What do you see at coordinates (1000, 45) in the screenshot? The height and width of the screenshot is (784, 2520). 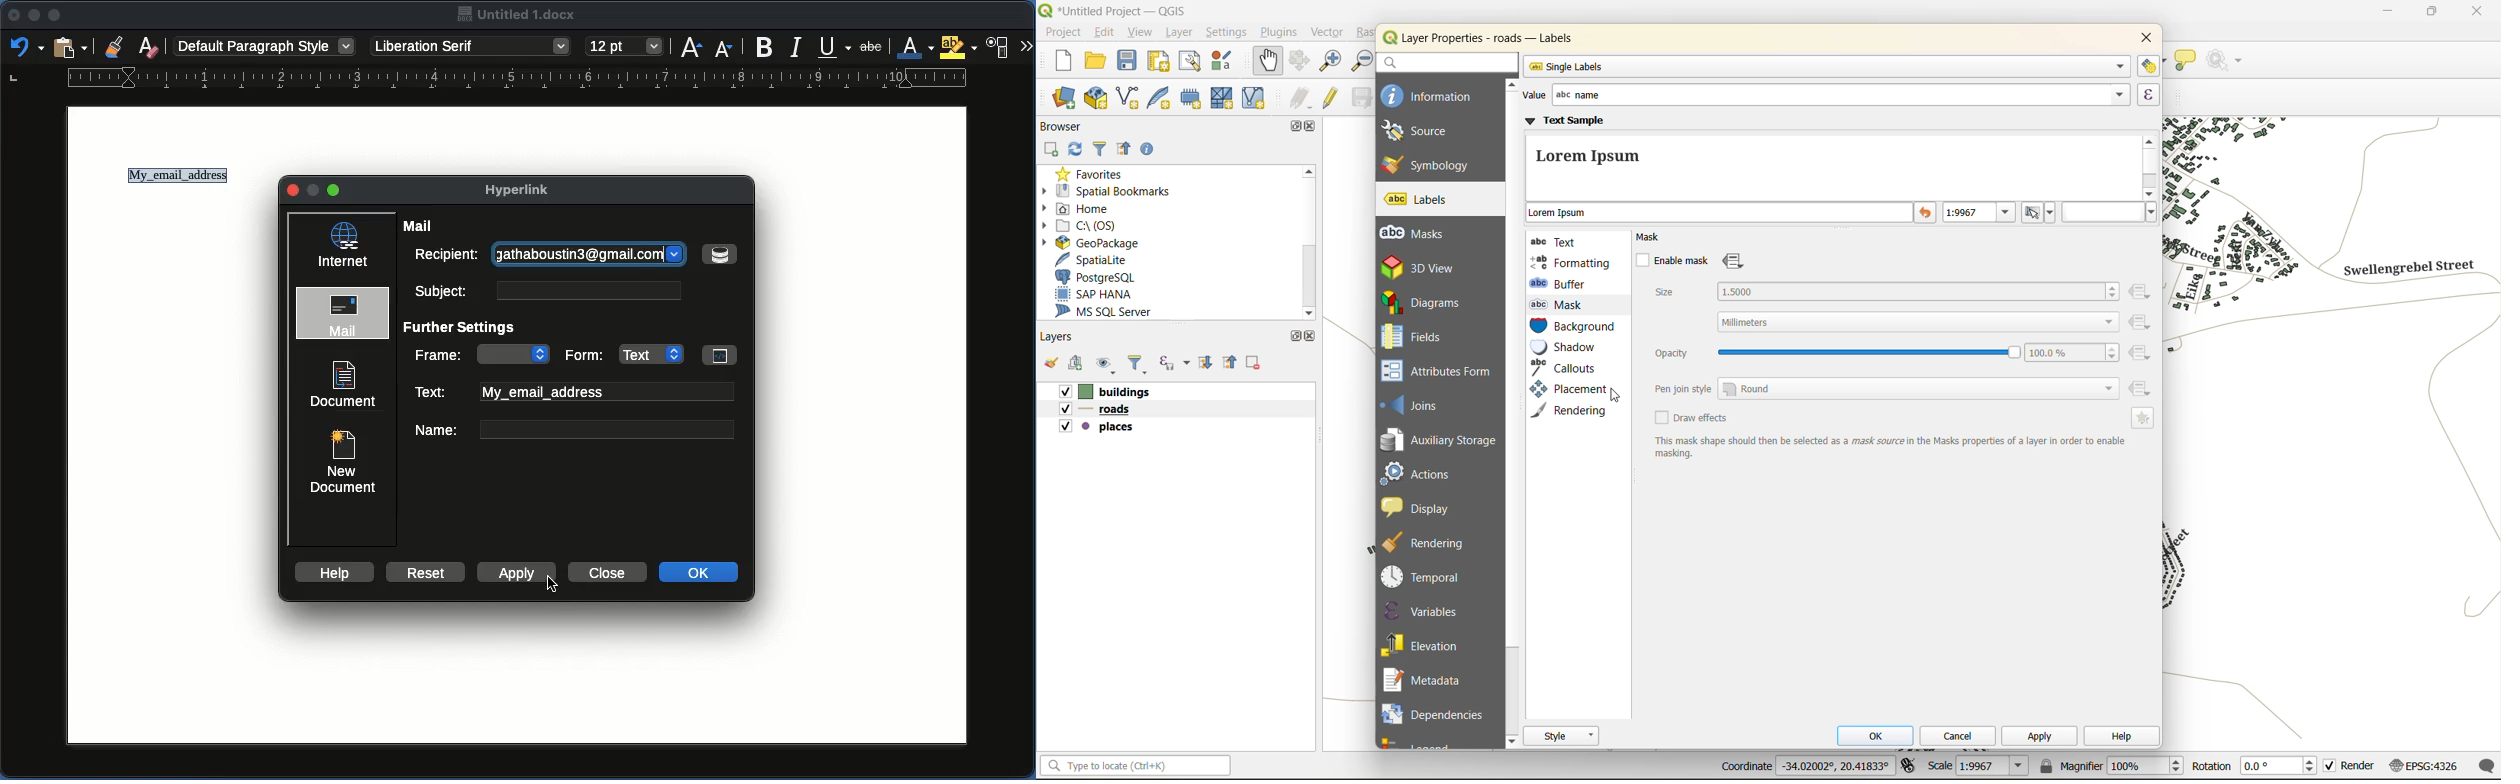 I see `Character` at bounding box center [1000, 45].